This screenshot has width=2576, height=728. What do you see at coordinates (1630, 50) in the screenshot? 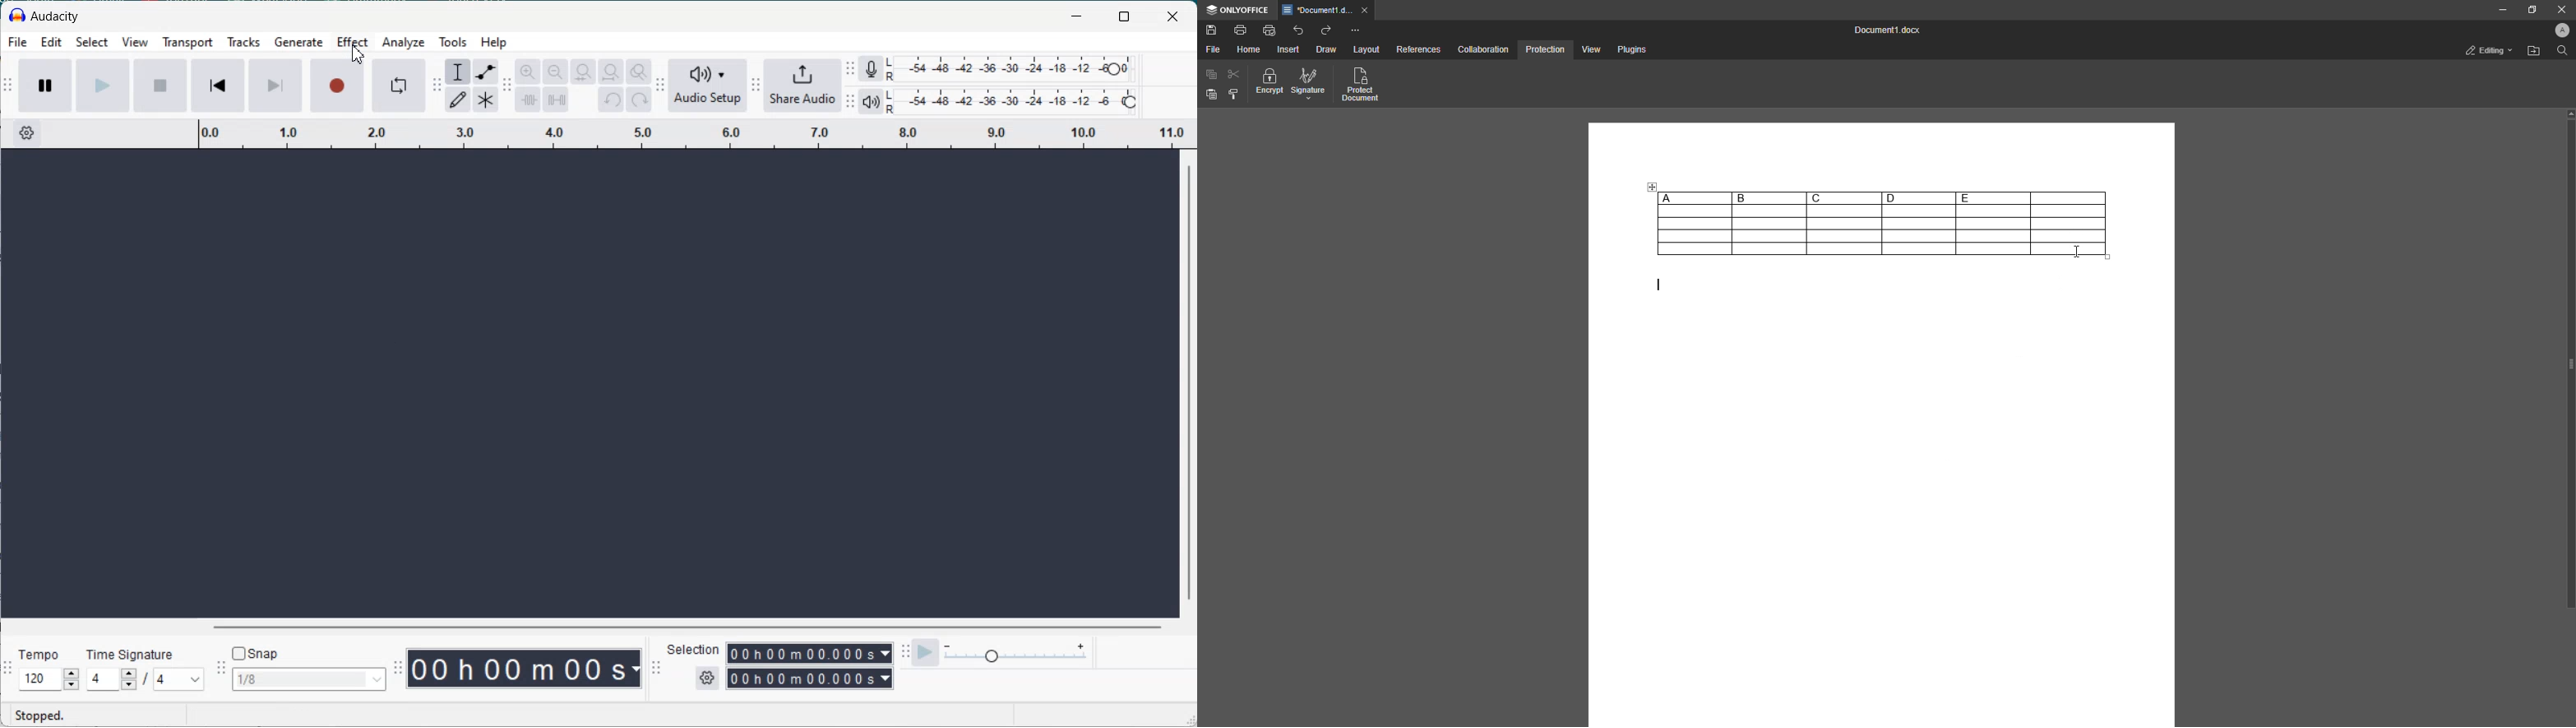
I see `Plugins` at bounding box center [1630, 50].